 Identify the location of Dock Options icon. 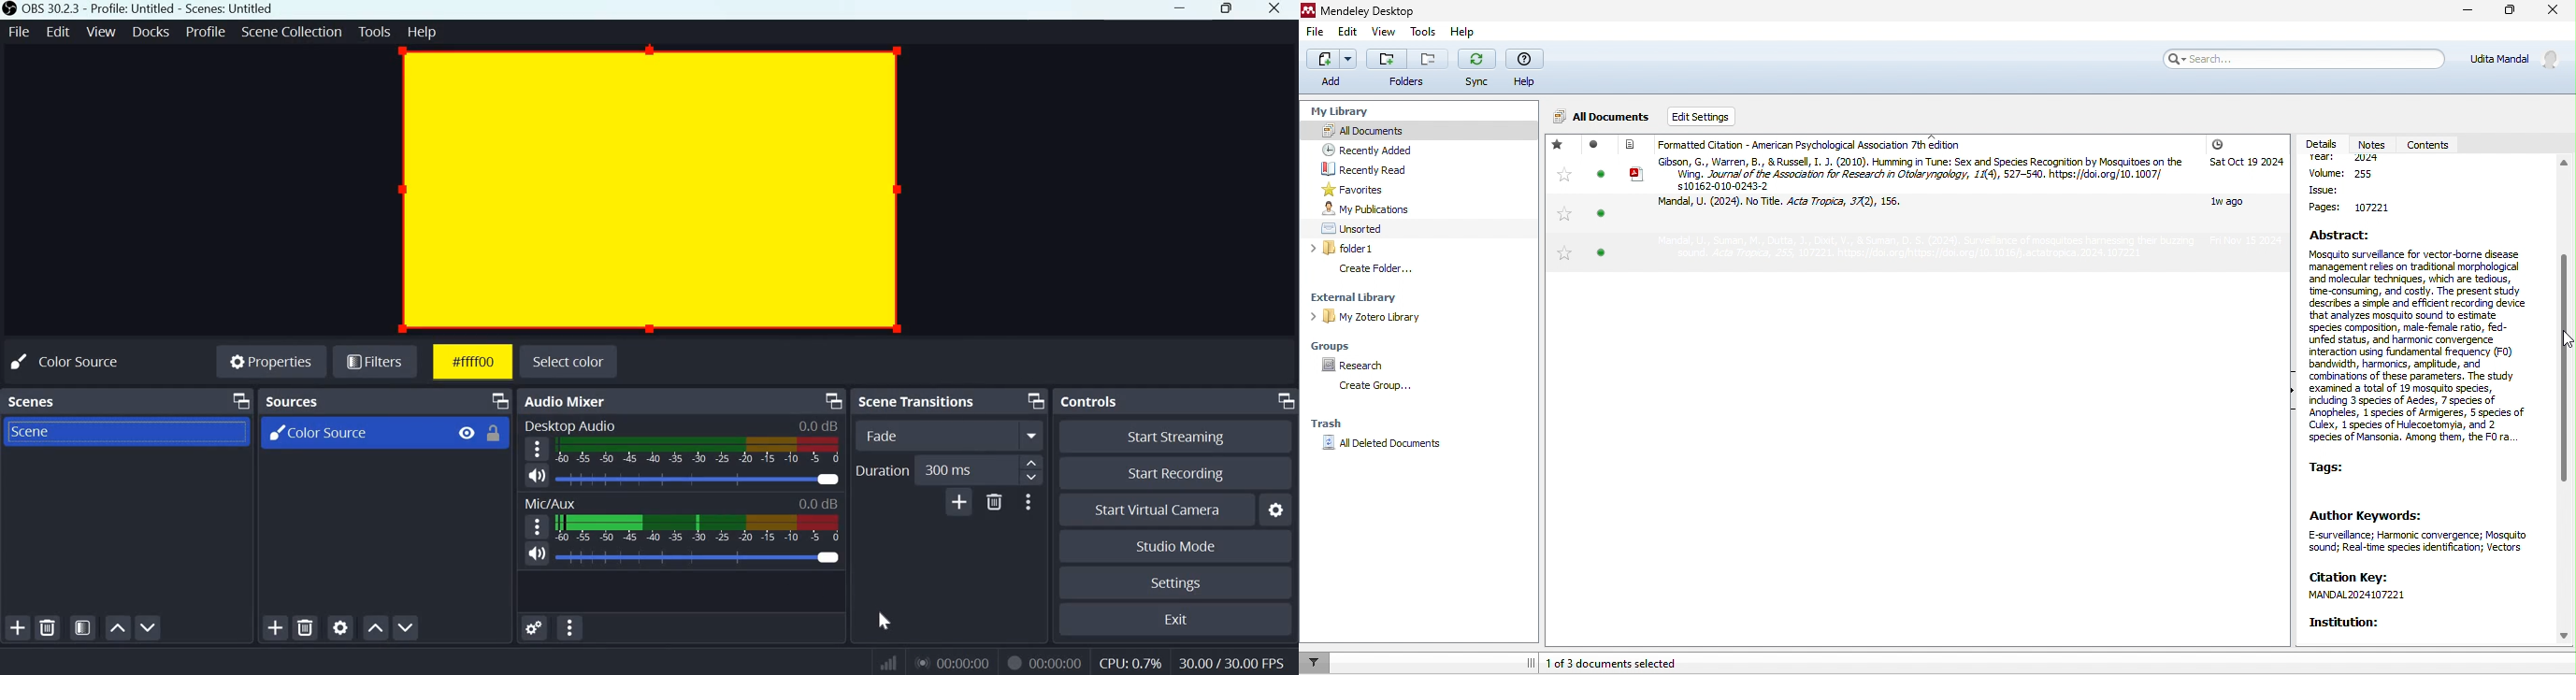
(1283, 400).